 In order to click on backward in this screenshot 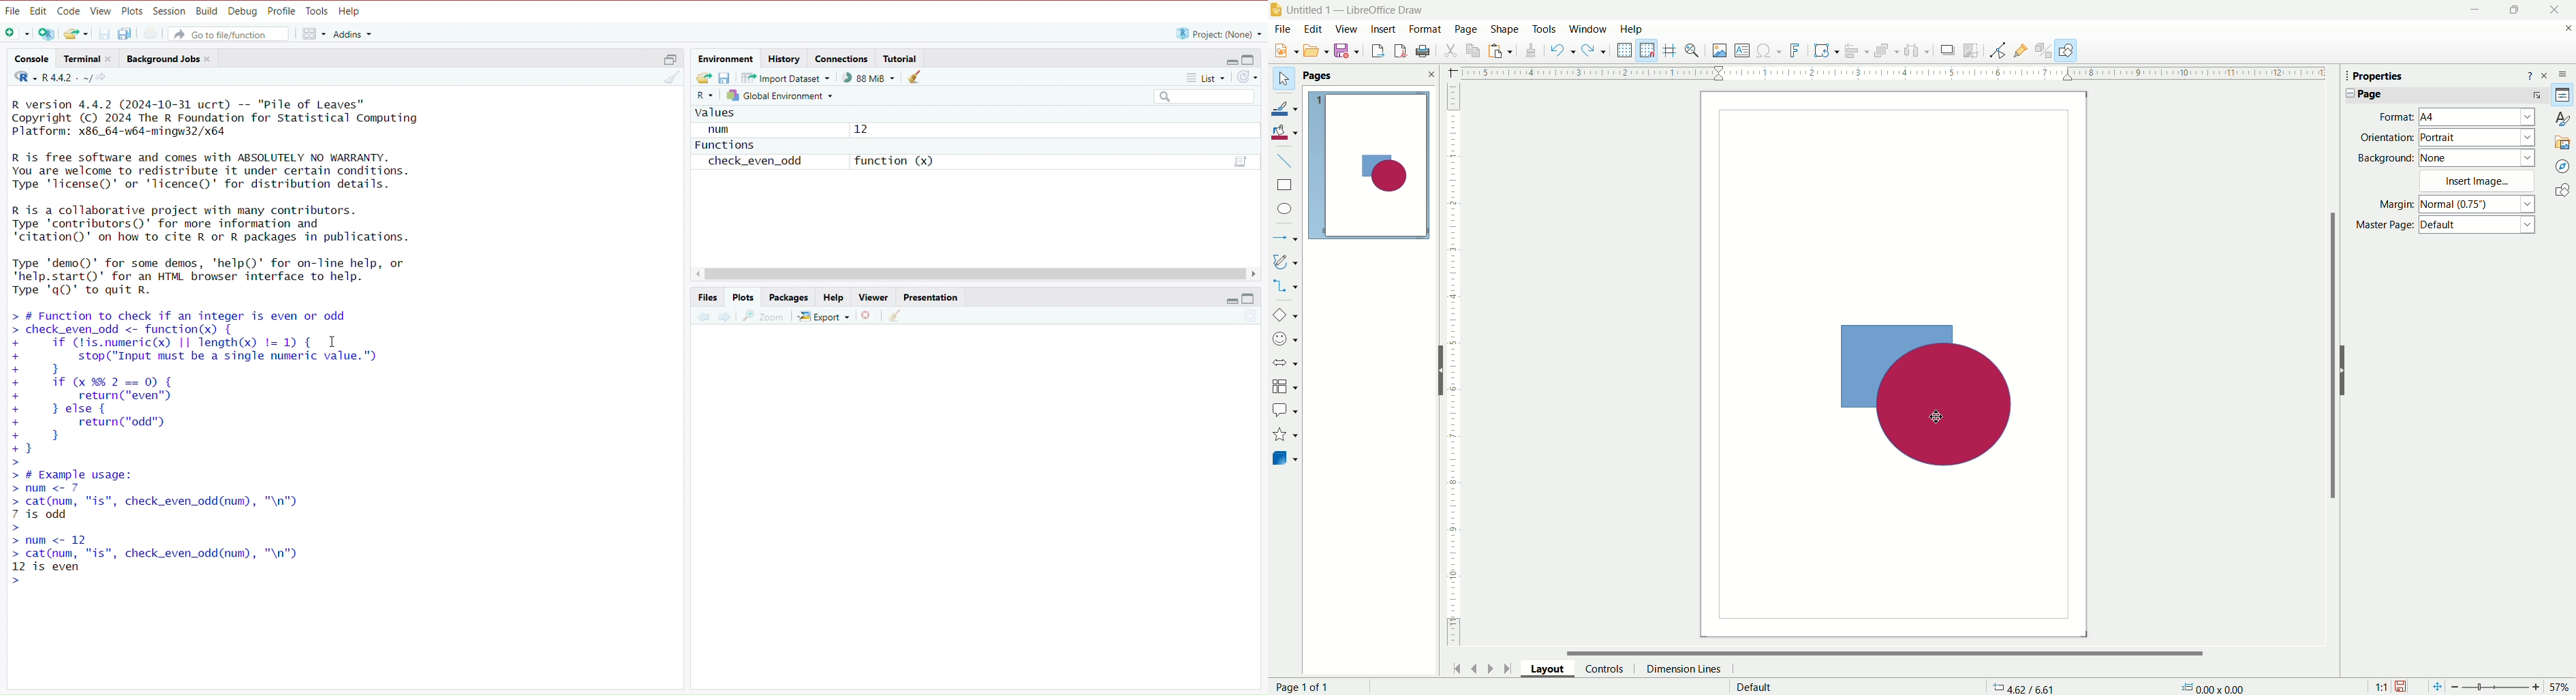, I will do `click(703, 320)`.